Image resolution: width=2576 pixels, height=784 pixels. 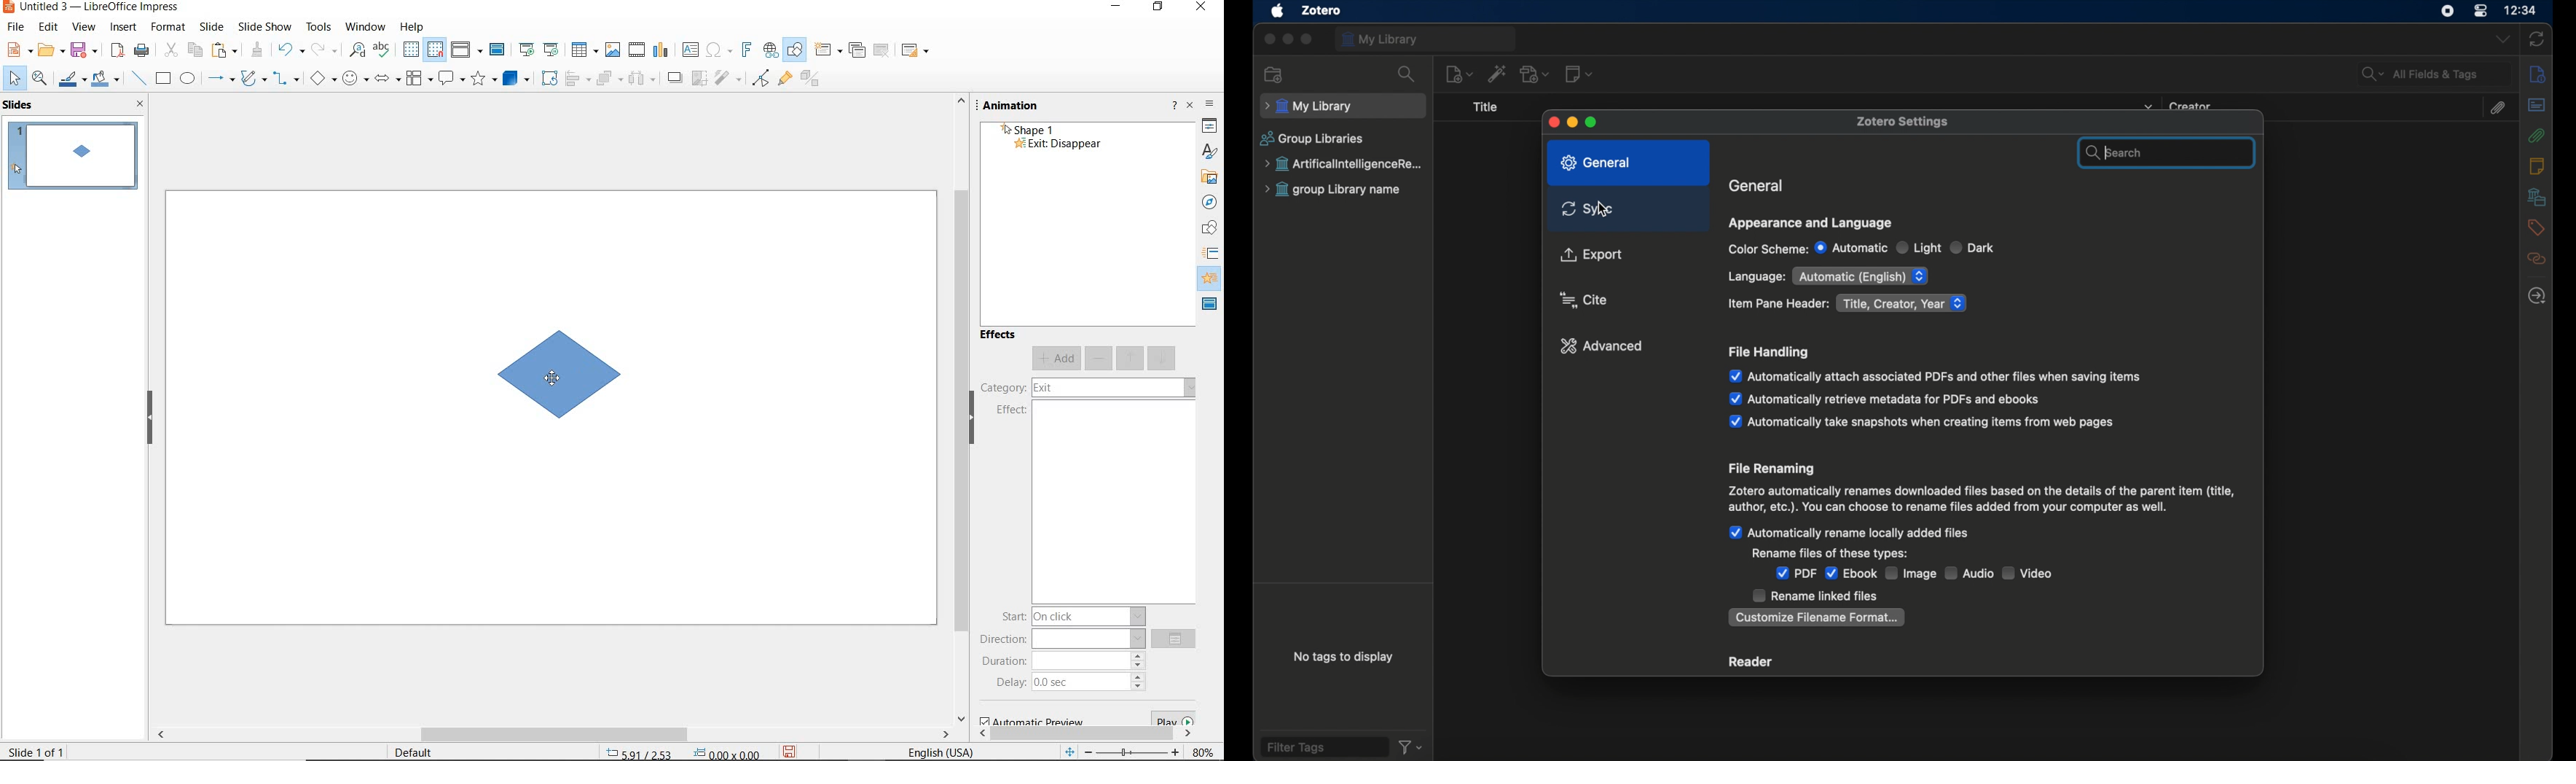 What do you see at coordinates (1920, 247) in the screenshot?
I see `light radio button` at bounding box center [1920, 247].